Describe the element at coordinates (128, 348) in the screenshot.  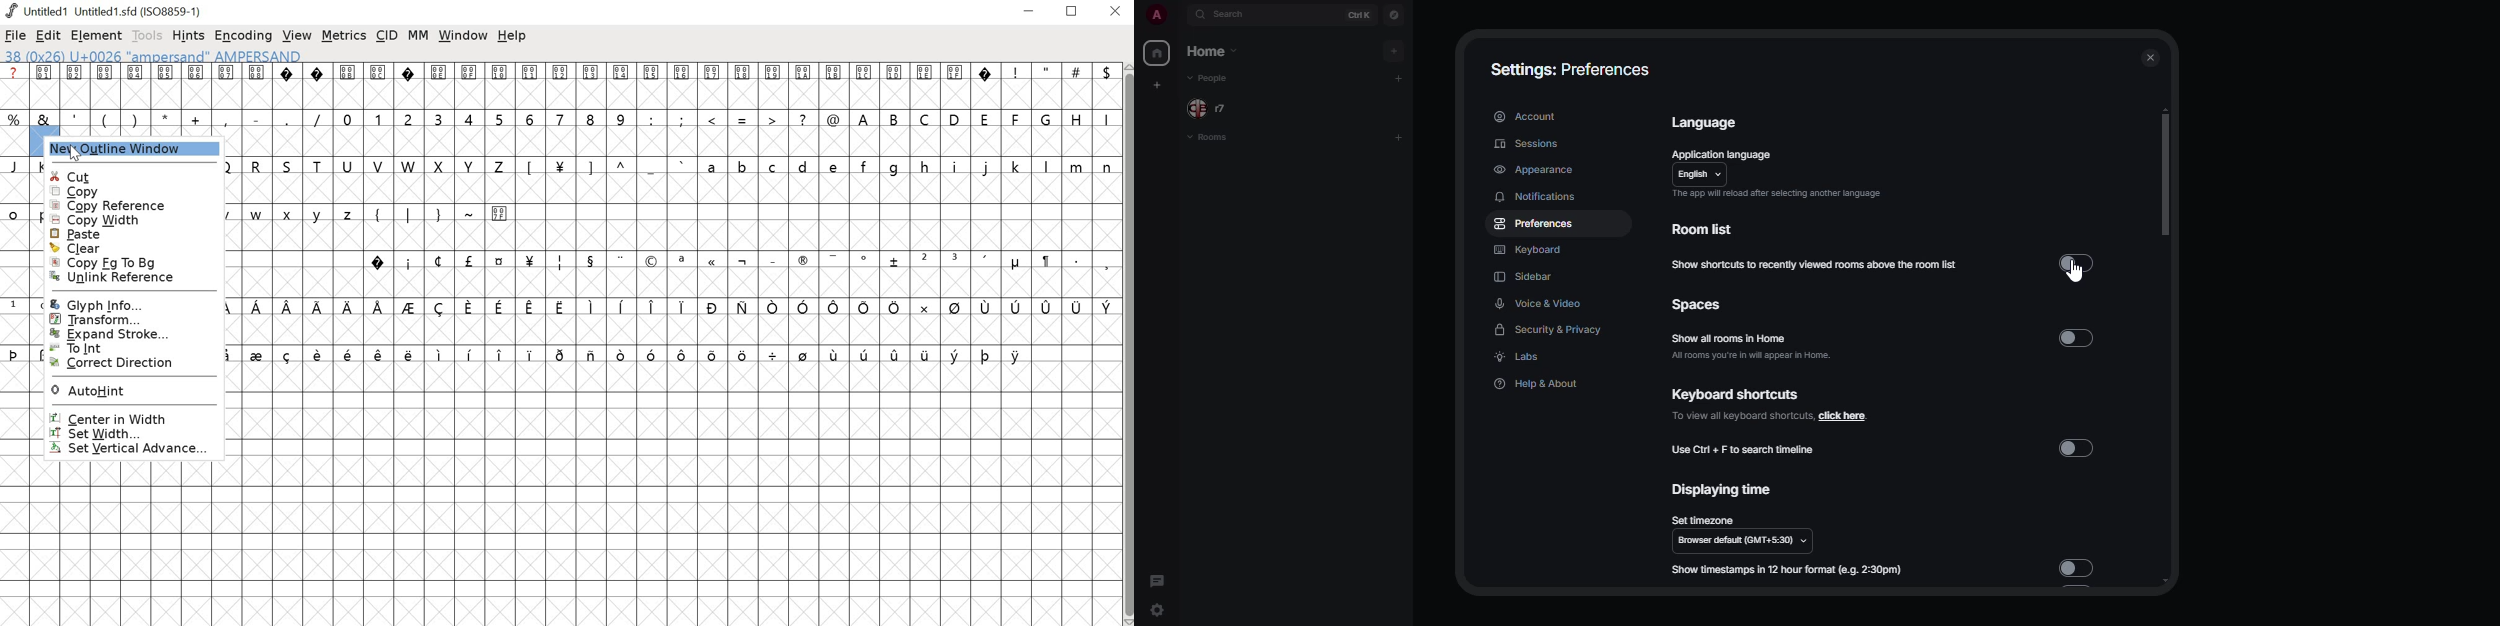
I see `To Int` at that location.